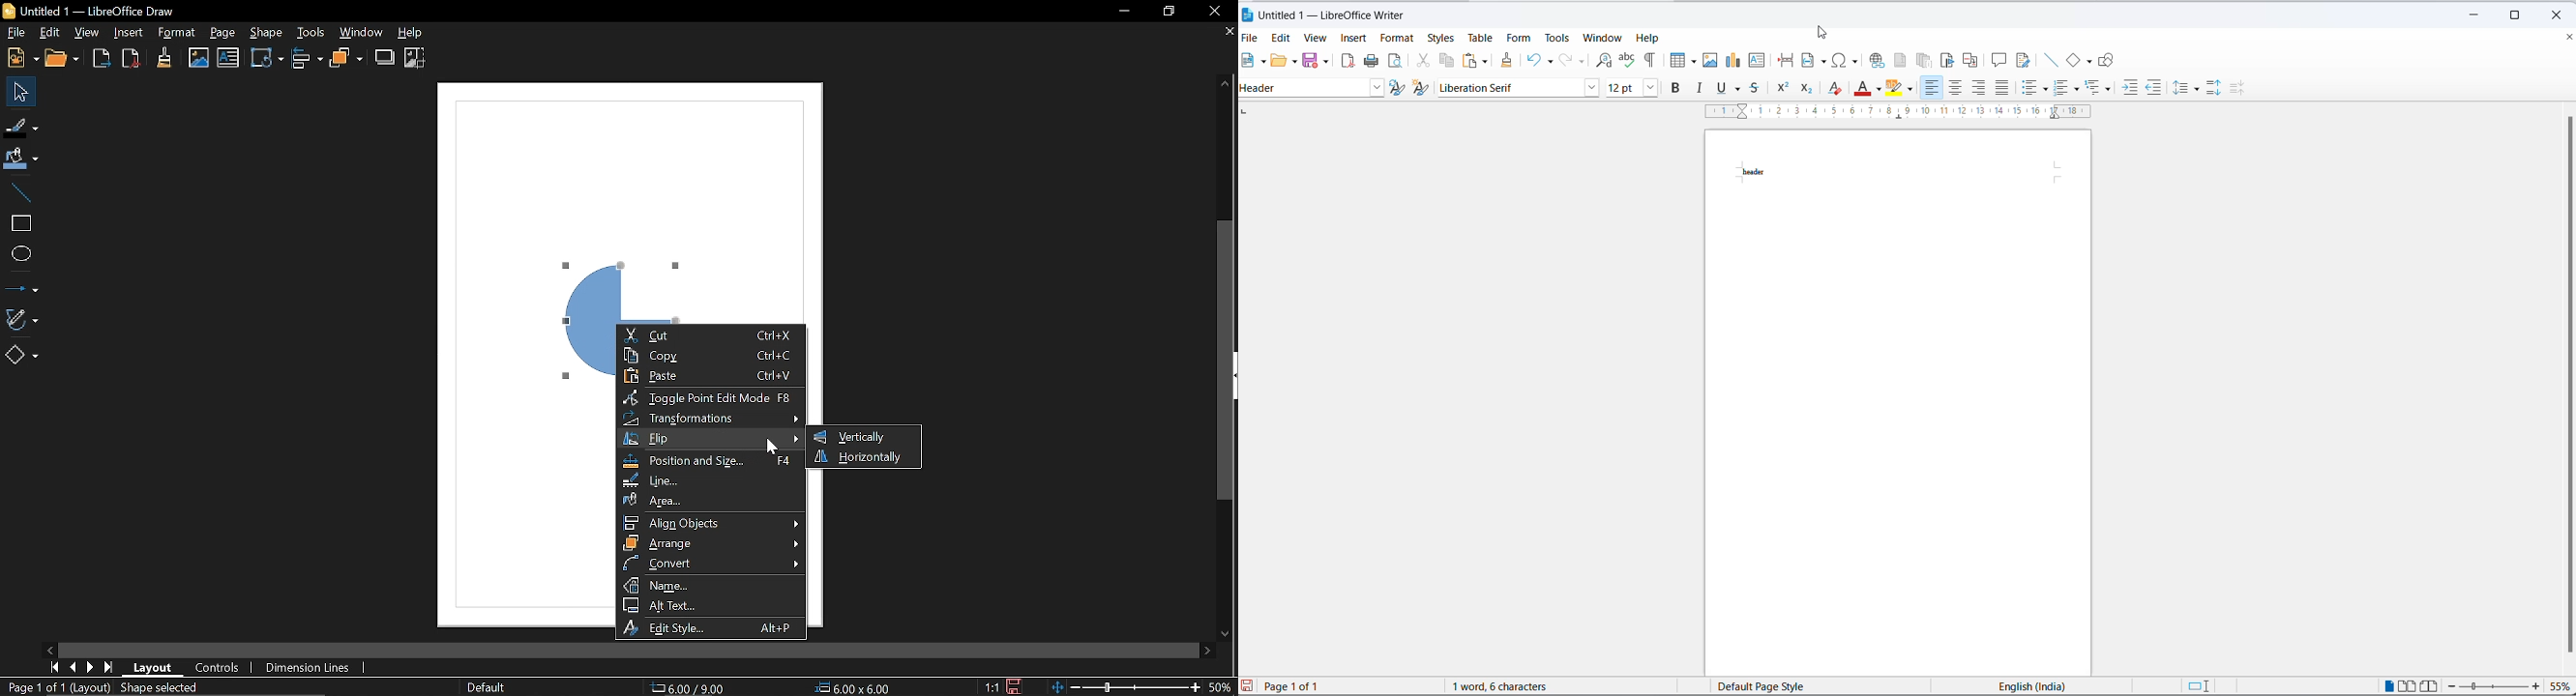 This screenshot has width=2576, height=700. What do you see at coordinates (1247, 15) in the screenshot?
I see `LibreOffice Icon` at bounding box center [1247, 15].